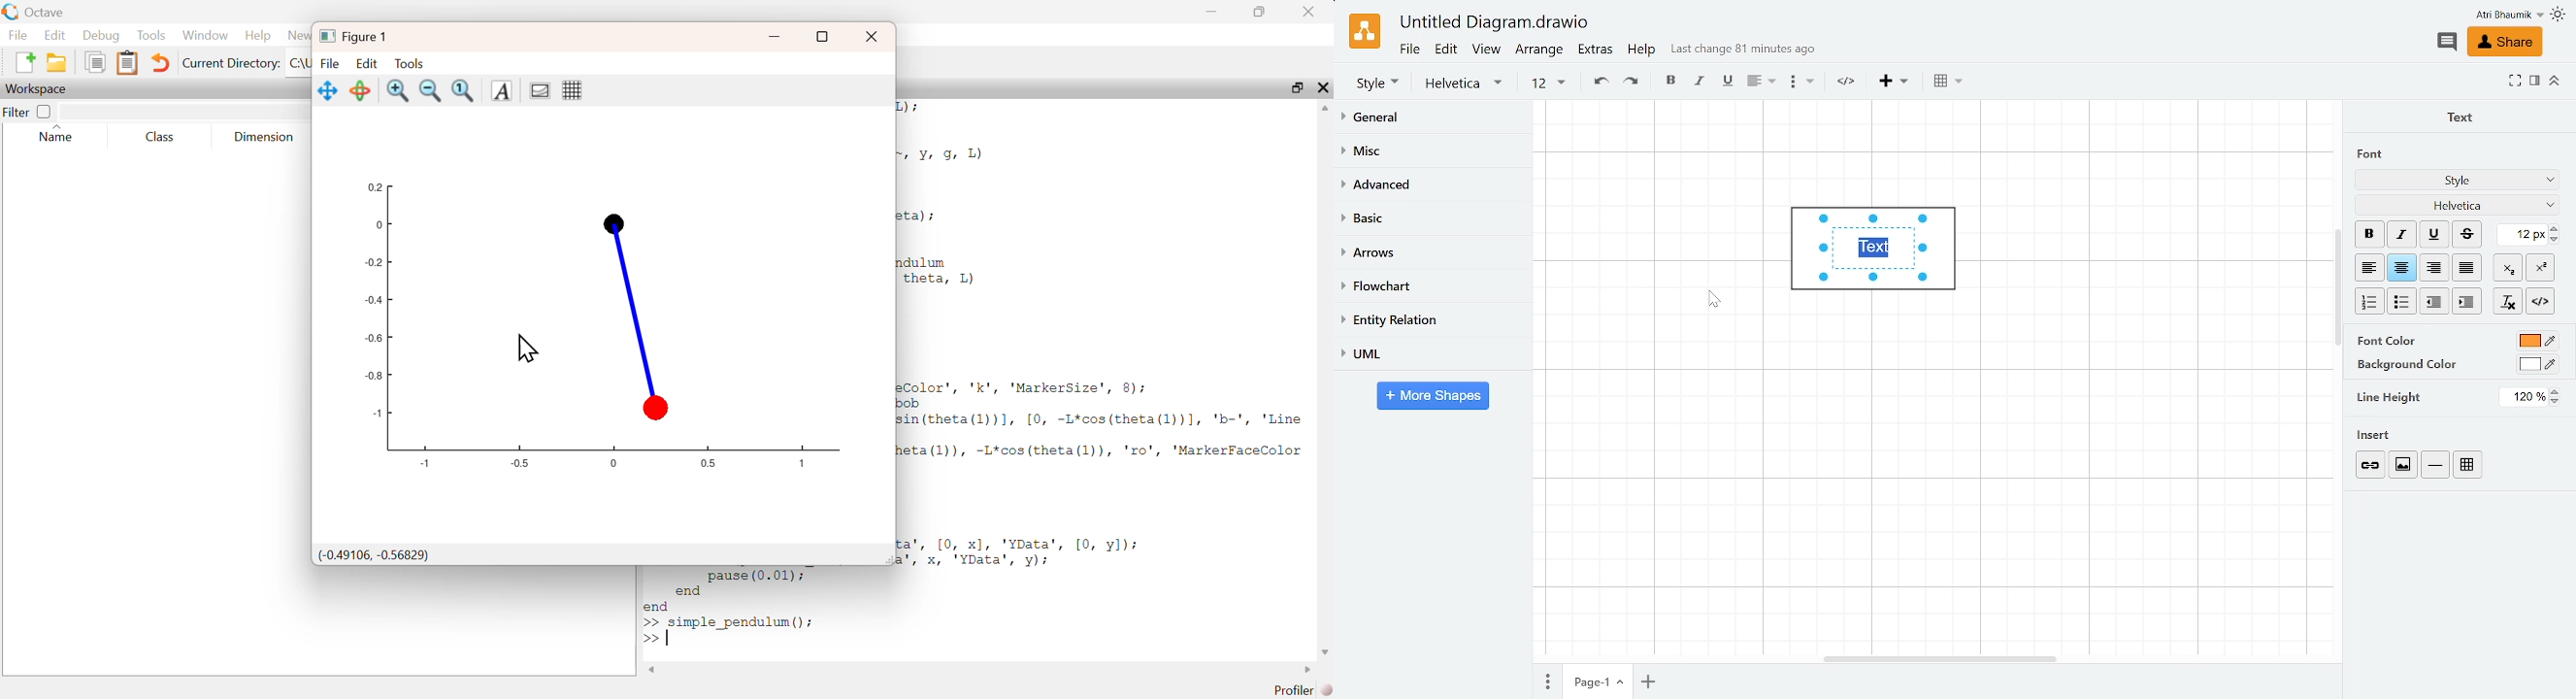  I want to click on Maximize, so click(1261, 11).